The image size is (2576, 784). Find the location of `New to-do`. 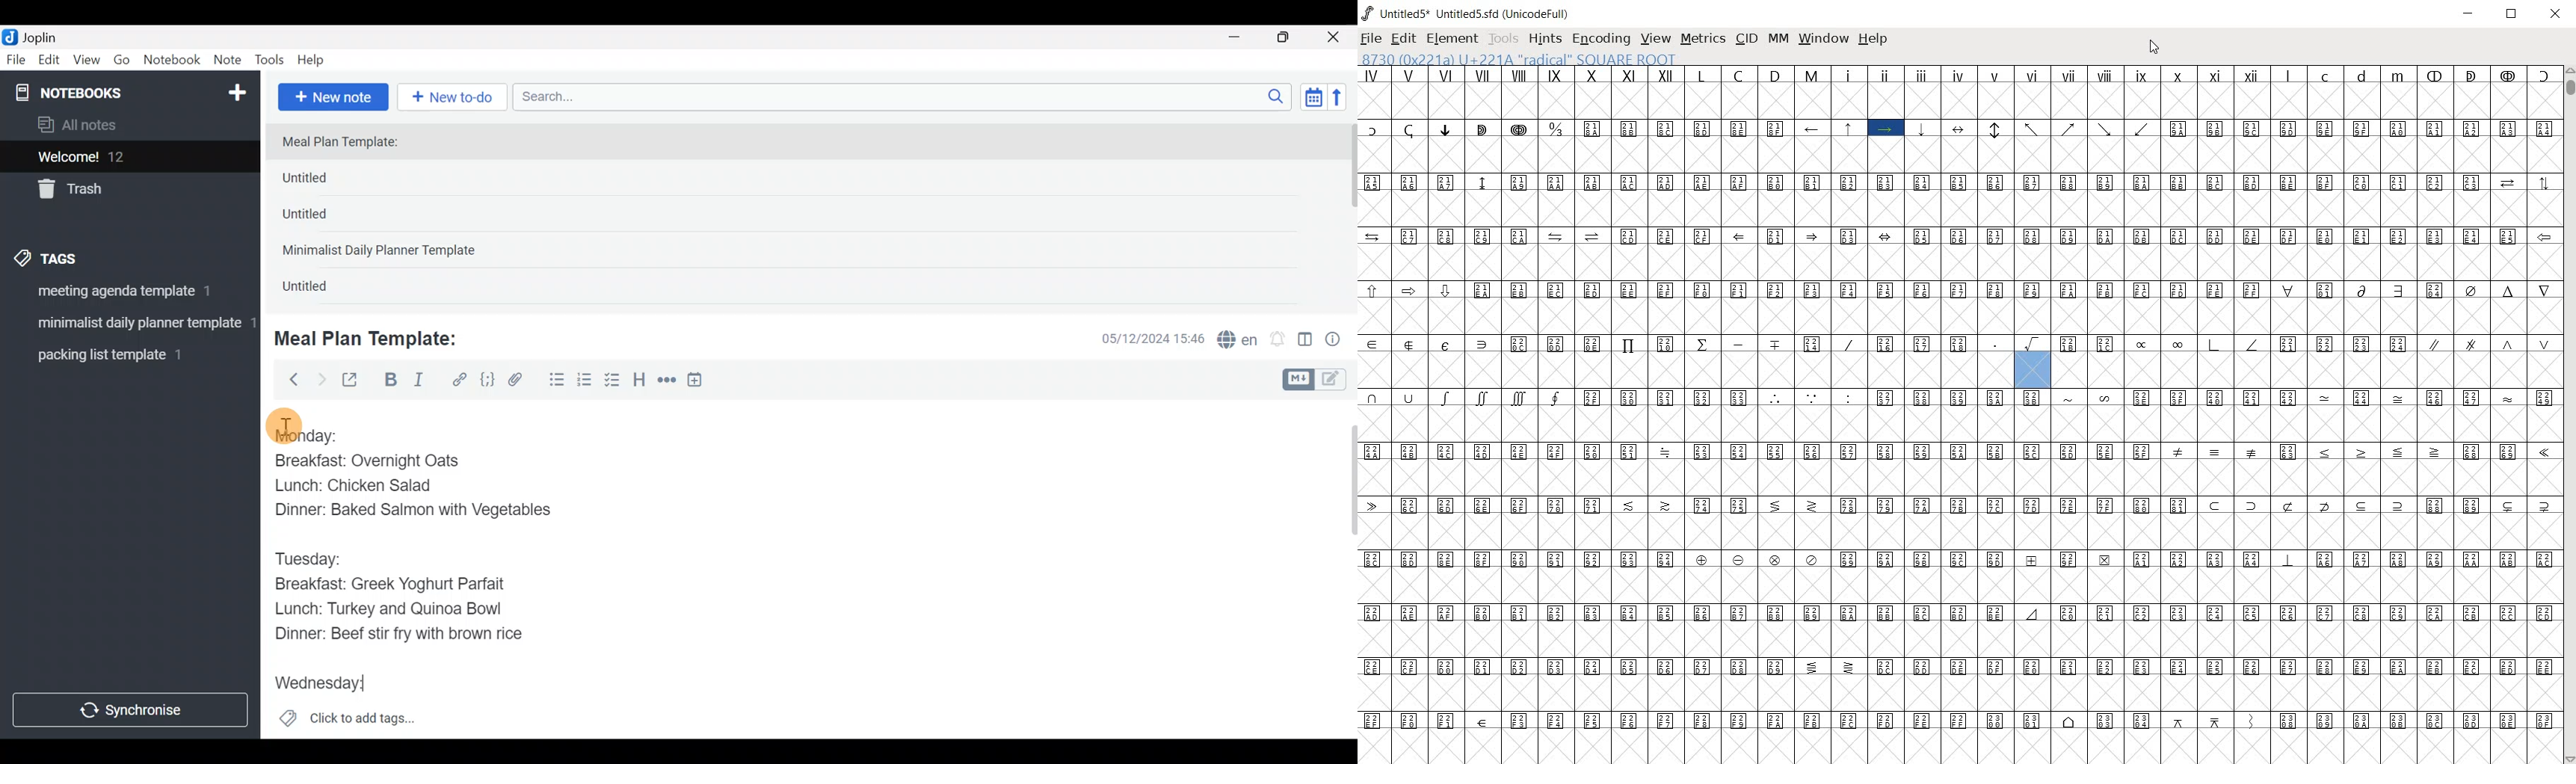

New to-do is located at coordinates (456, 98).